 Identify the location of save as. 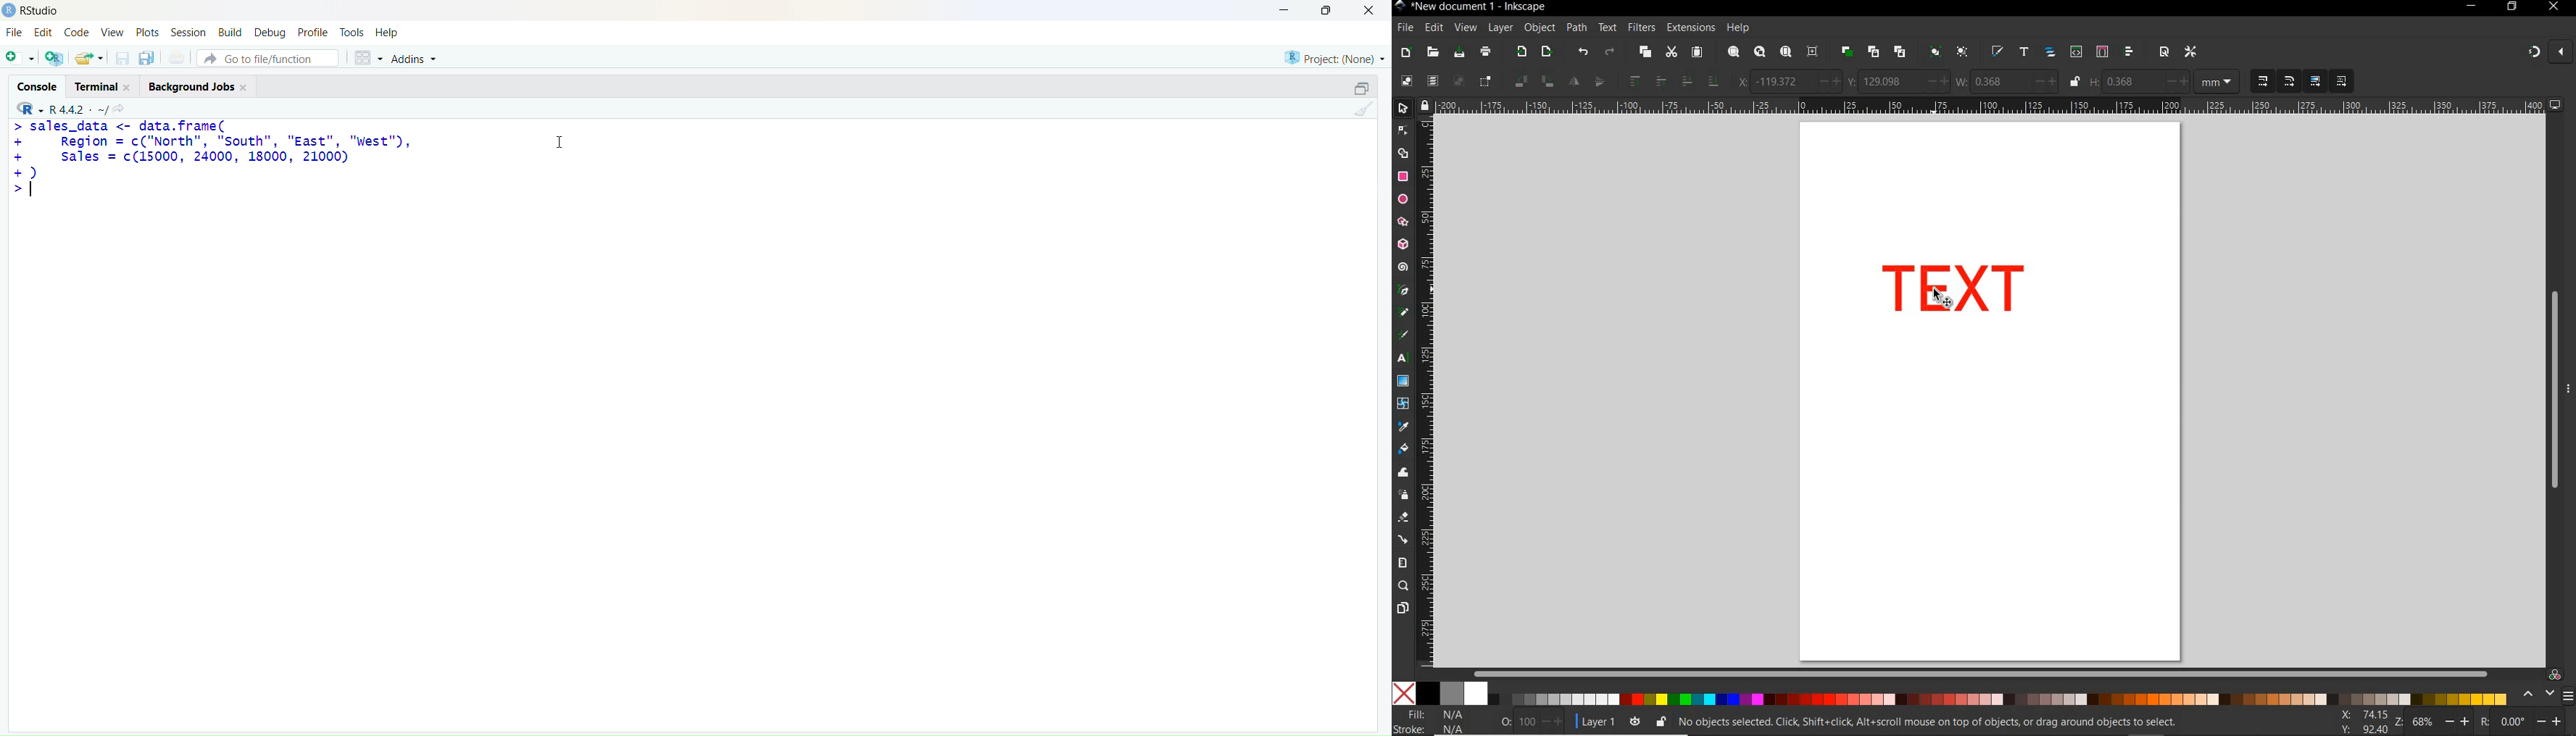
(146, 59).